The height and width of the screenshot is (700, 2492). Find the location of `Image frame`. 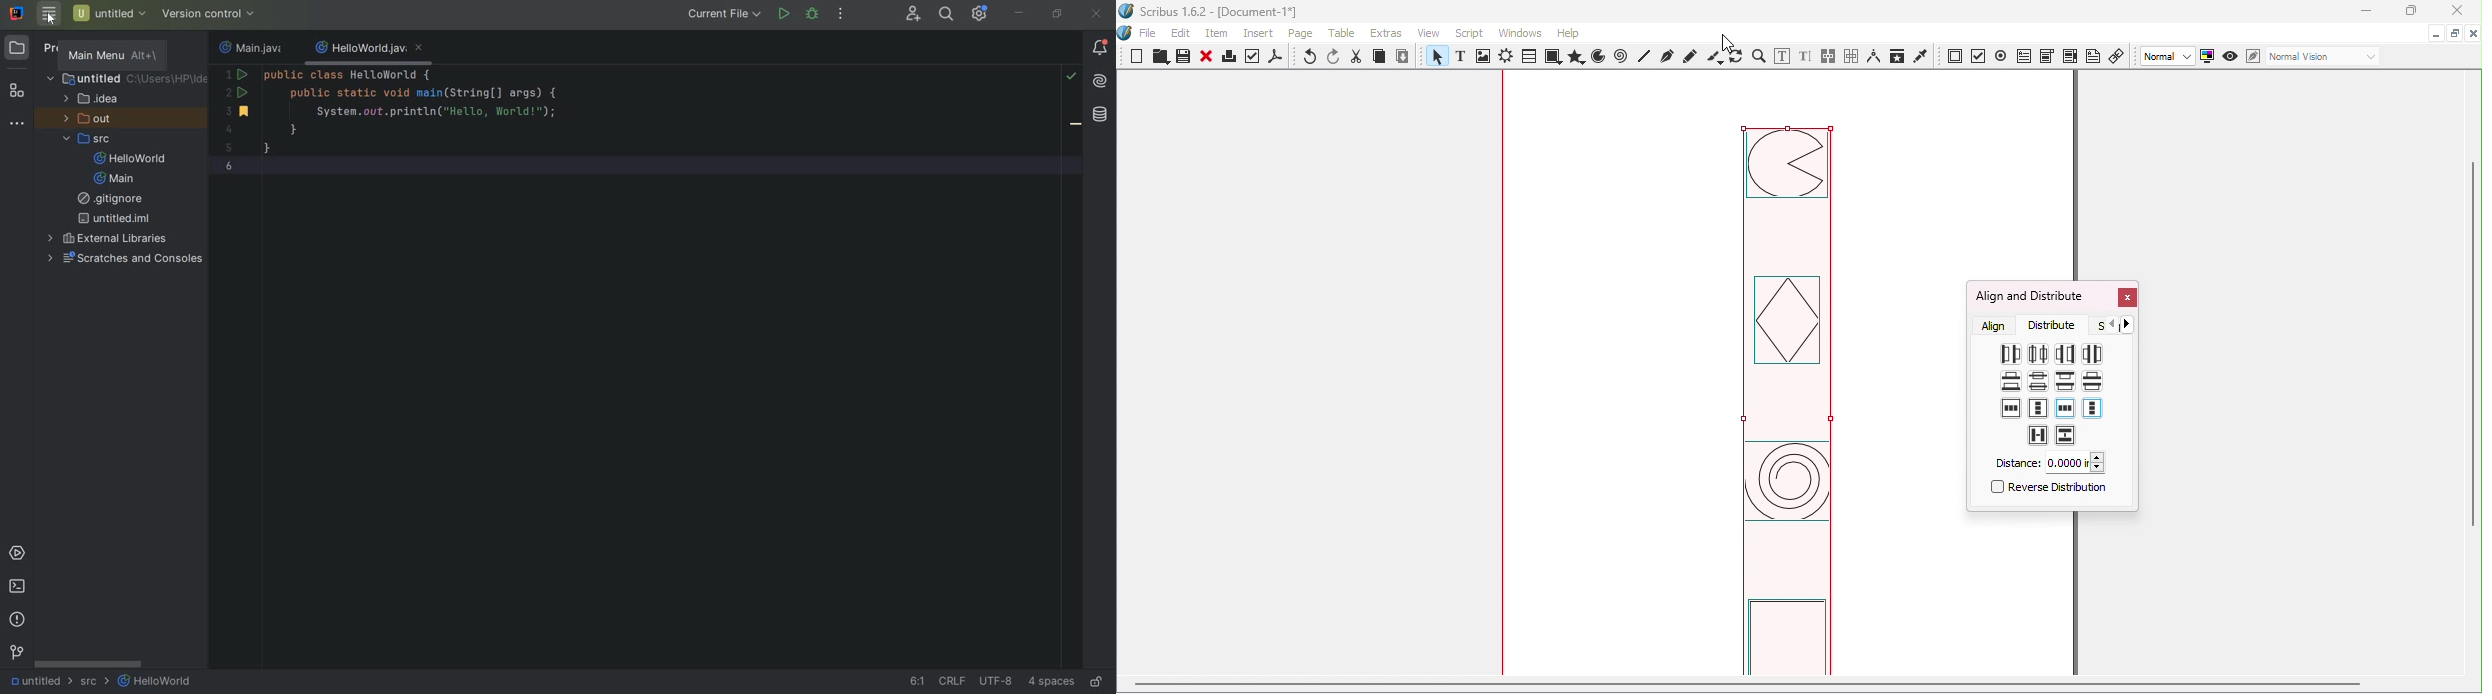

Image frame is located at coordinates (1485, 58).